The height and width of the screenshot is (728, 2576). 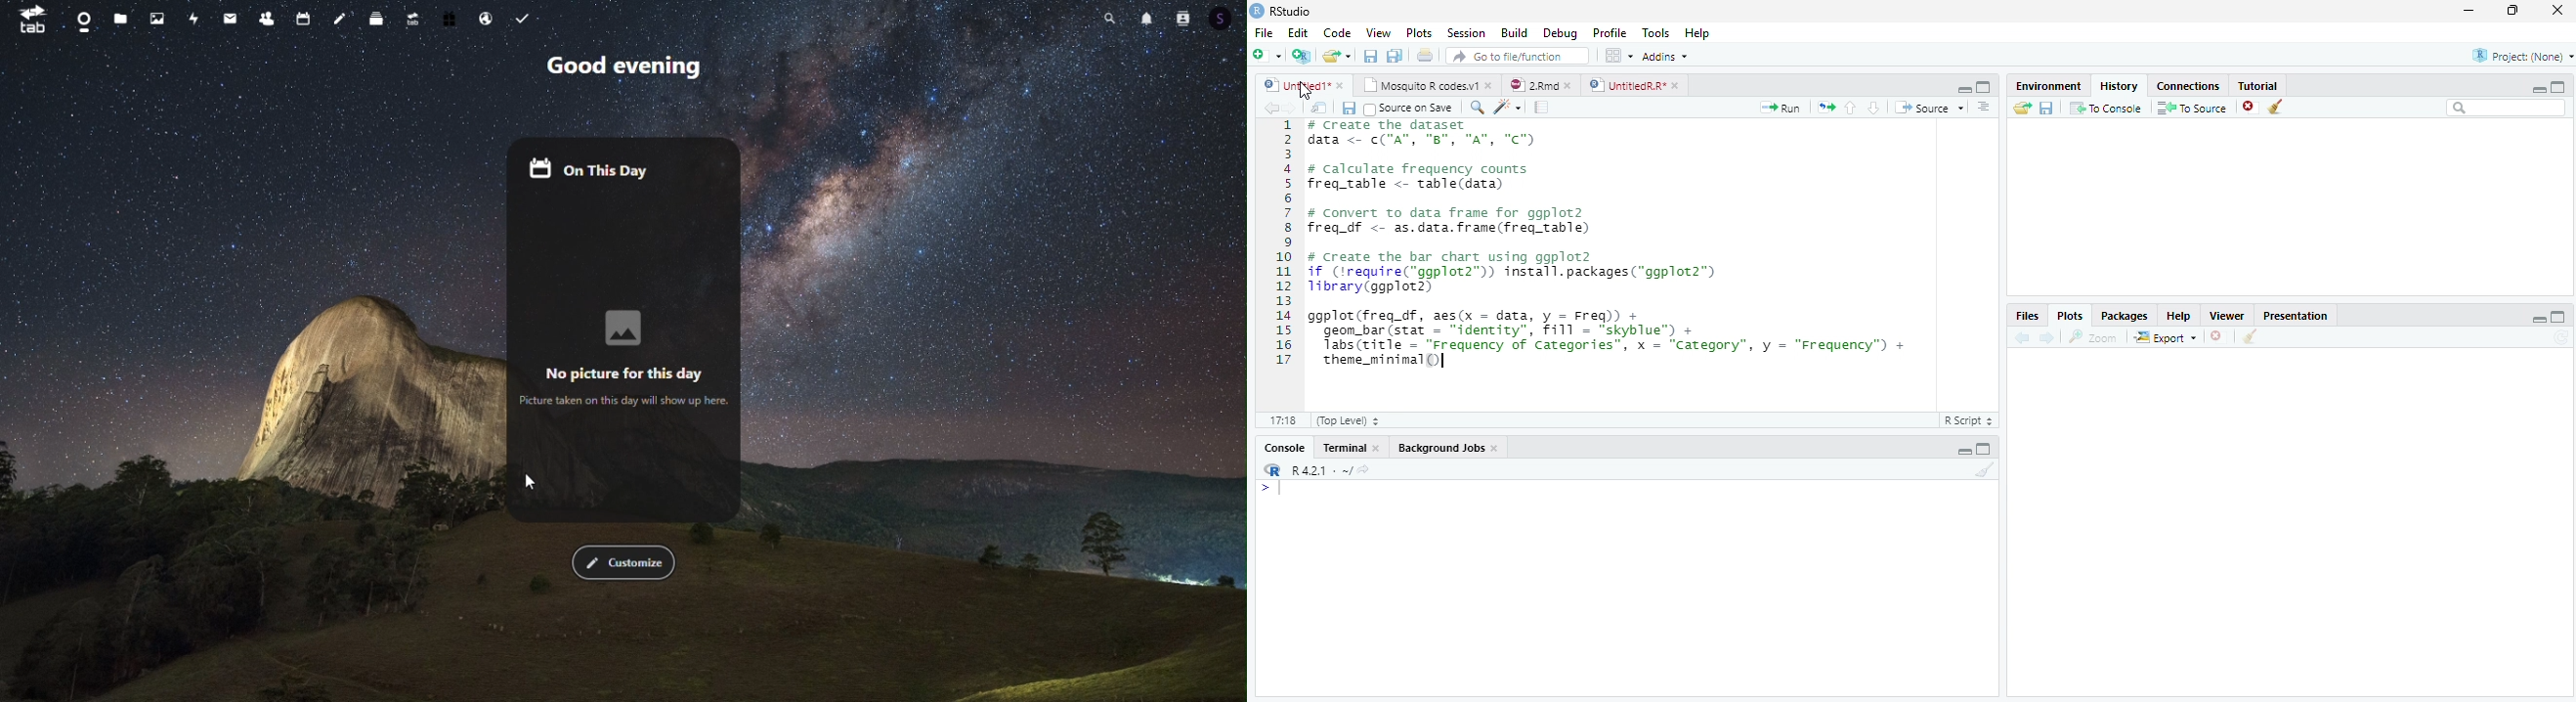 What do you see at coordinates (2232, 317) in the screenshot?
I see `Viewer` at bounding box center [2232, 317].